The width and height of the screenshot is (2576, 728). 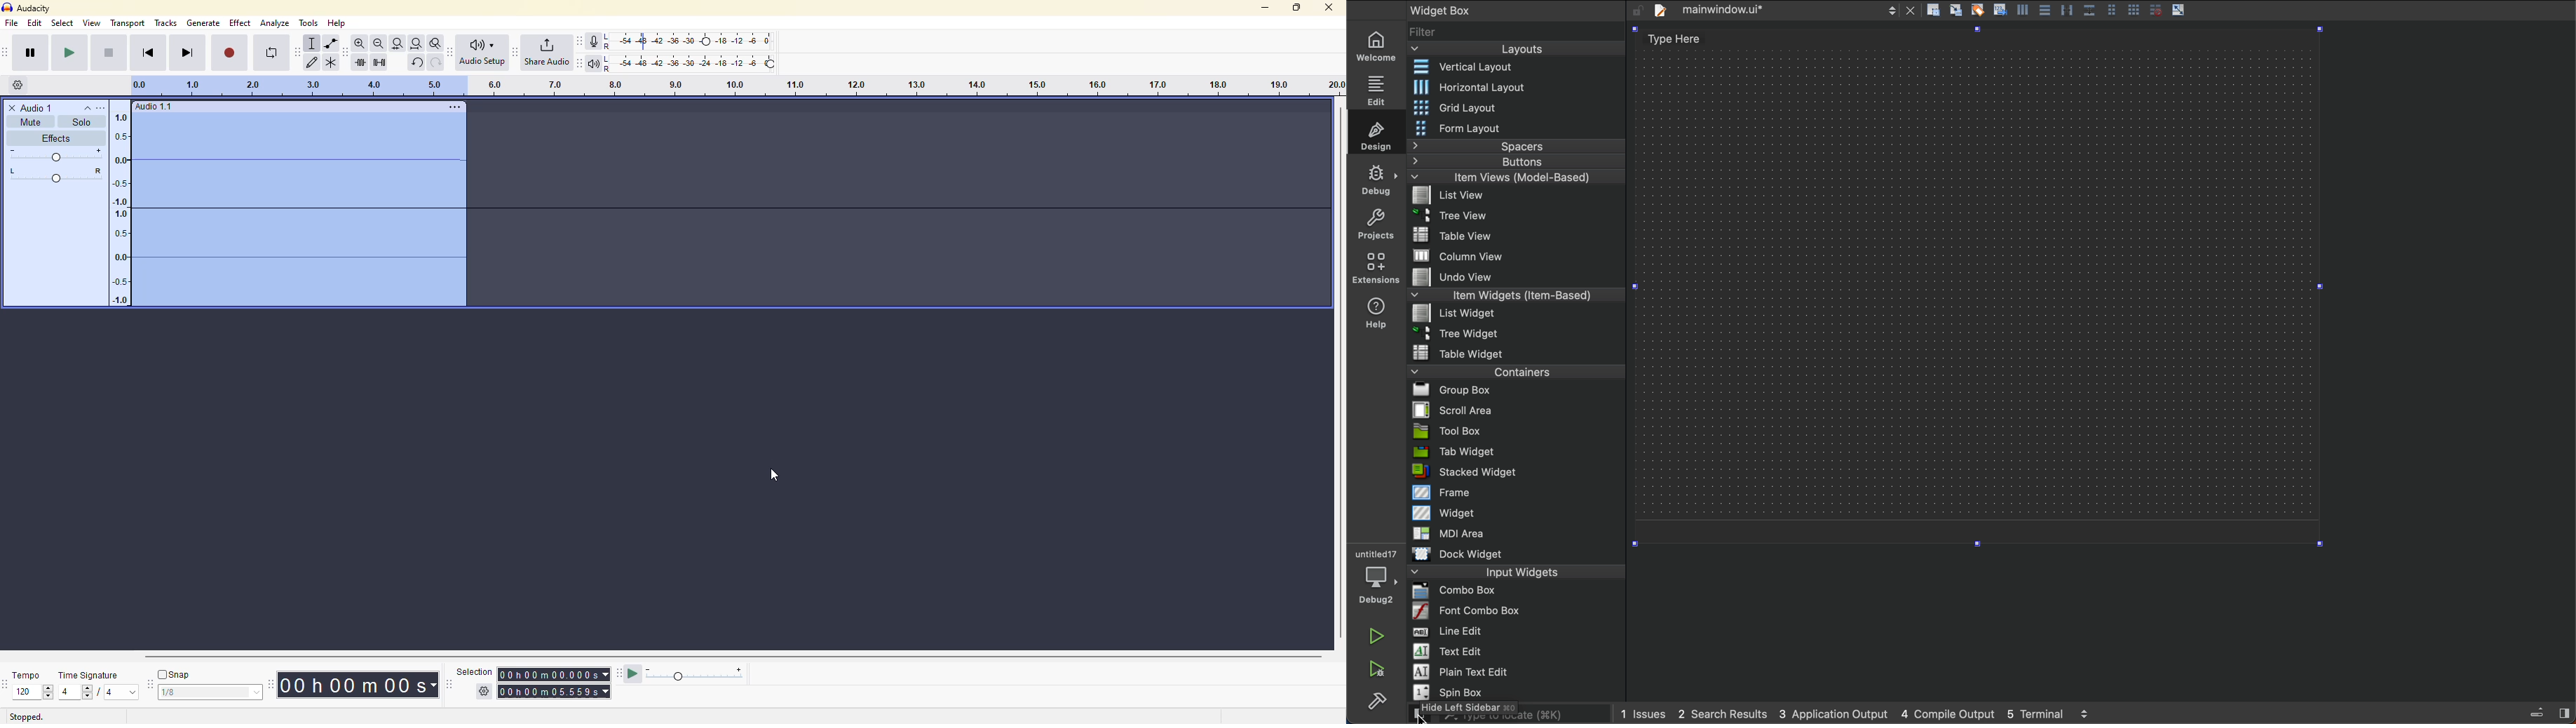 I want to click on share audio toolbar, so click(x=514, y=52).